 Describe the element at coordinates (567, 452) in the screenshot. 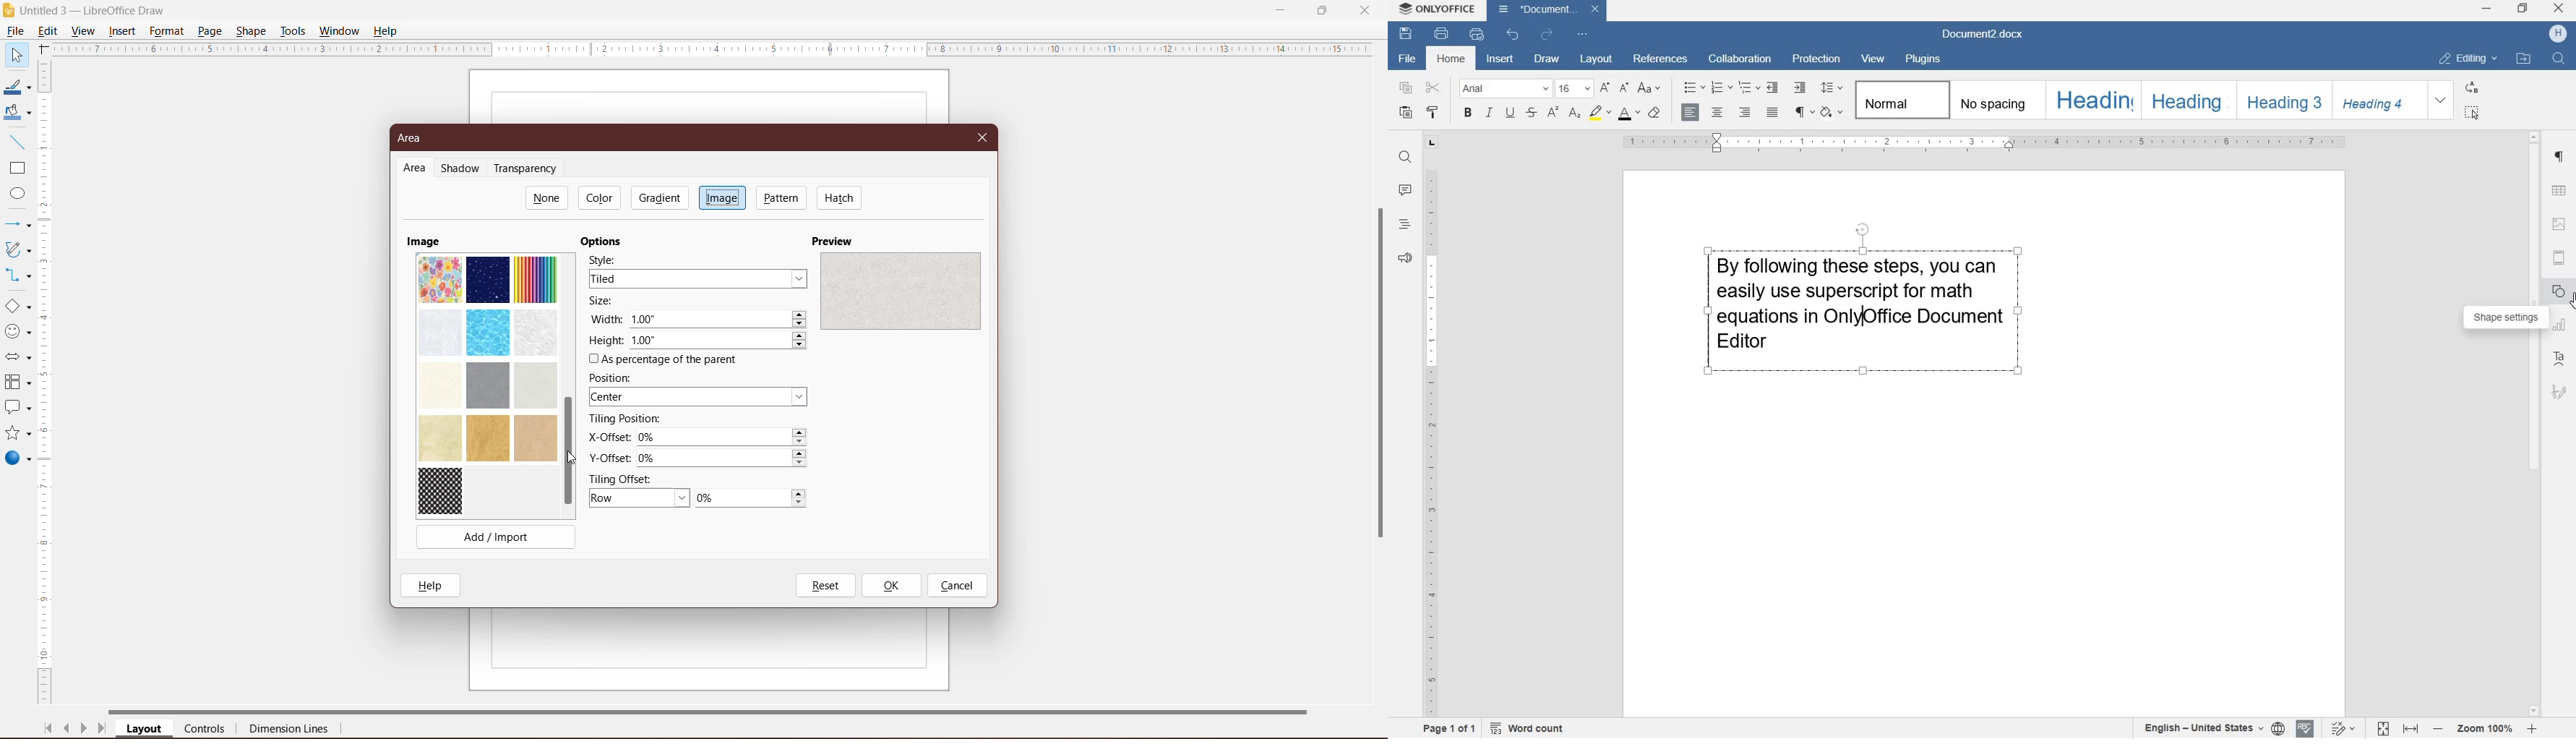

I see `Scroll Bar dragged to new position` at that location.